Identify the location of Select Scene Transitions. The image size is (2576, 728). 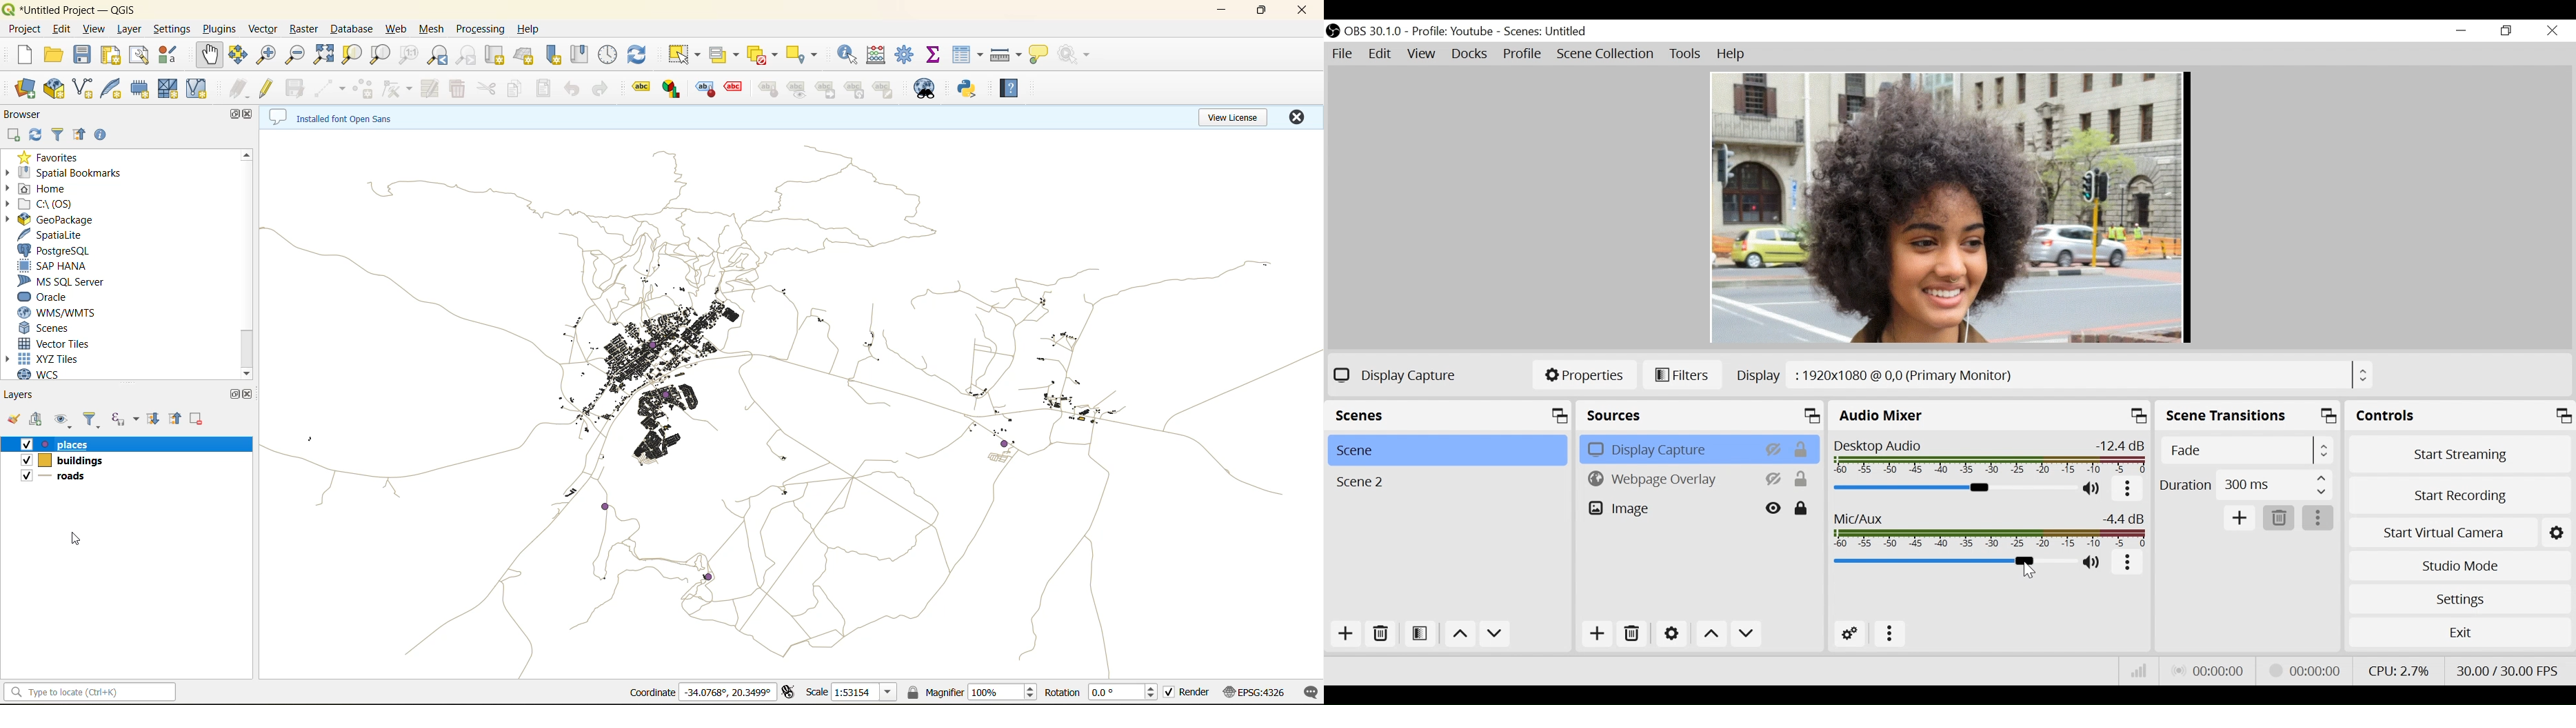
(2247, 450).